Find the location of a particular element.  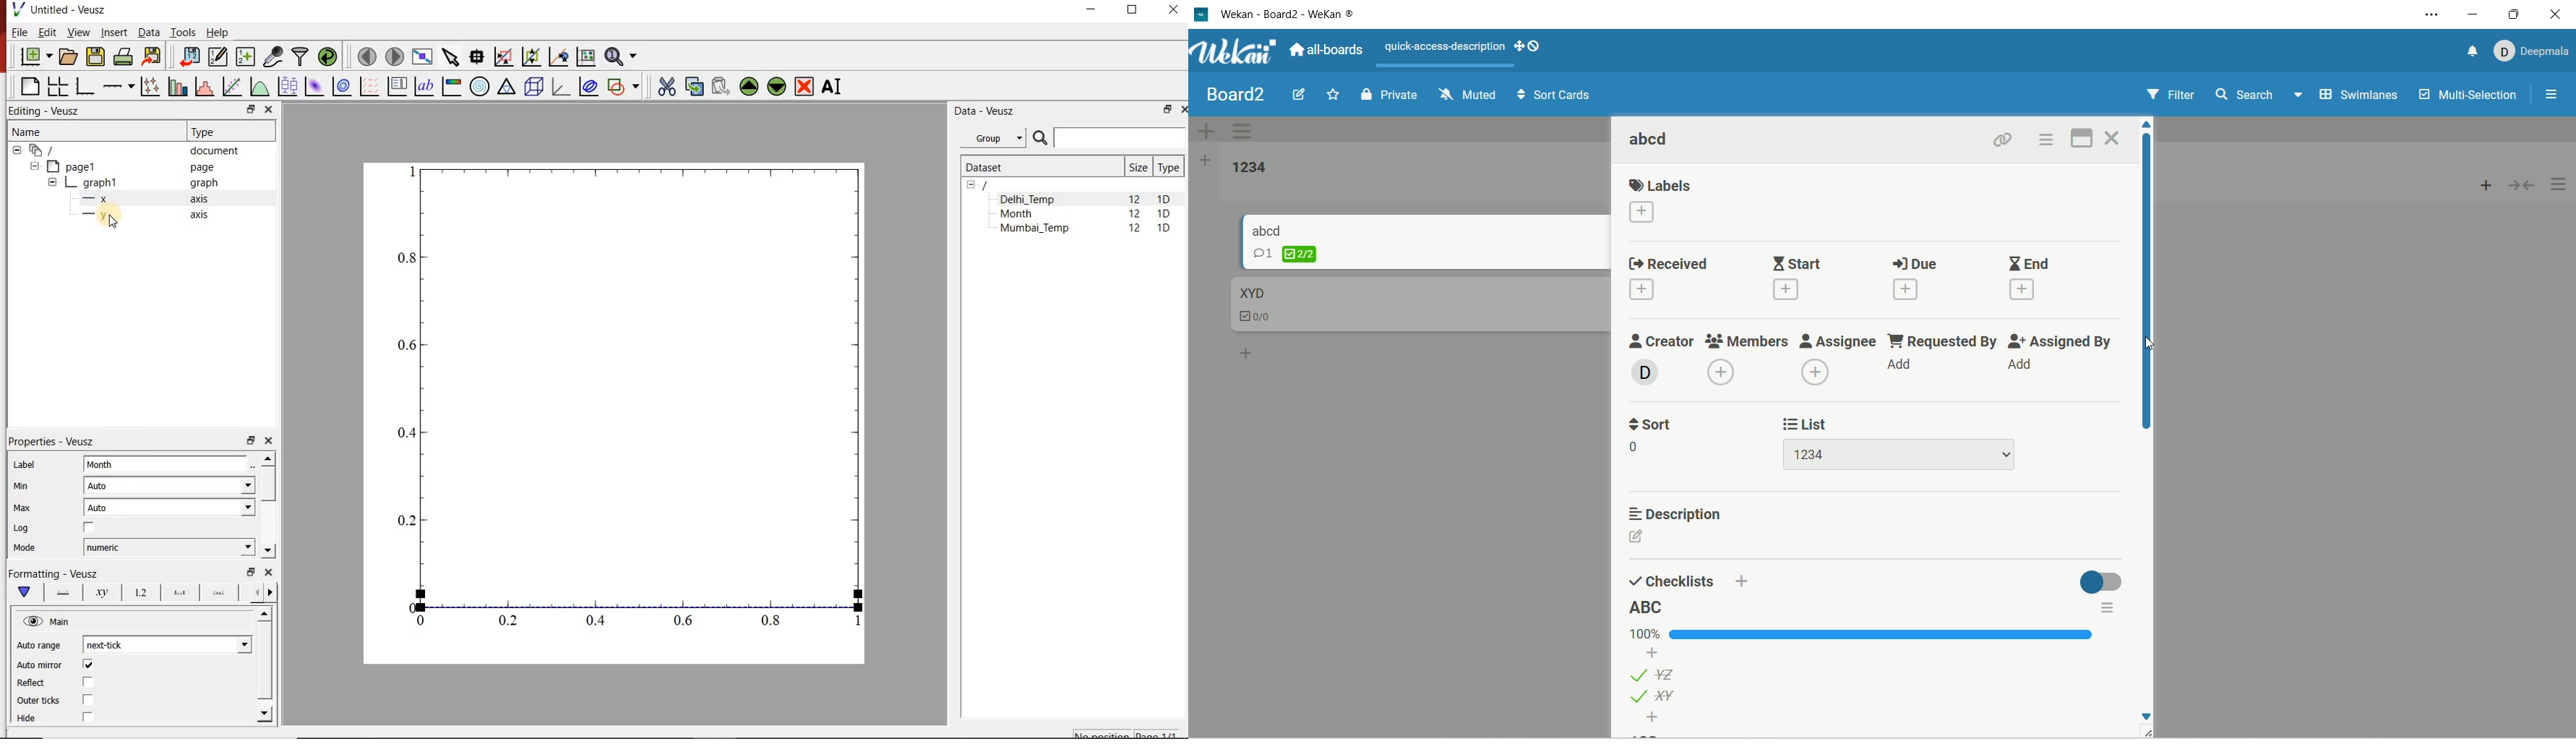

checklist is located at coordinates (1284, 254).